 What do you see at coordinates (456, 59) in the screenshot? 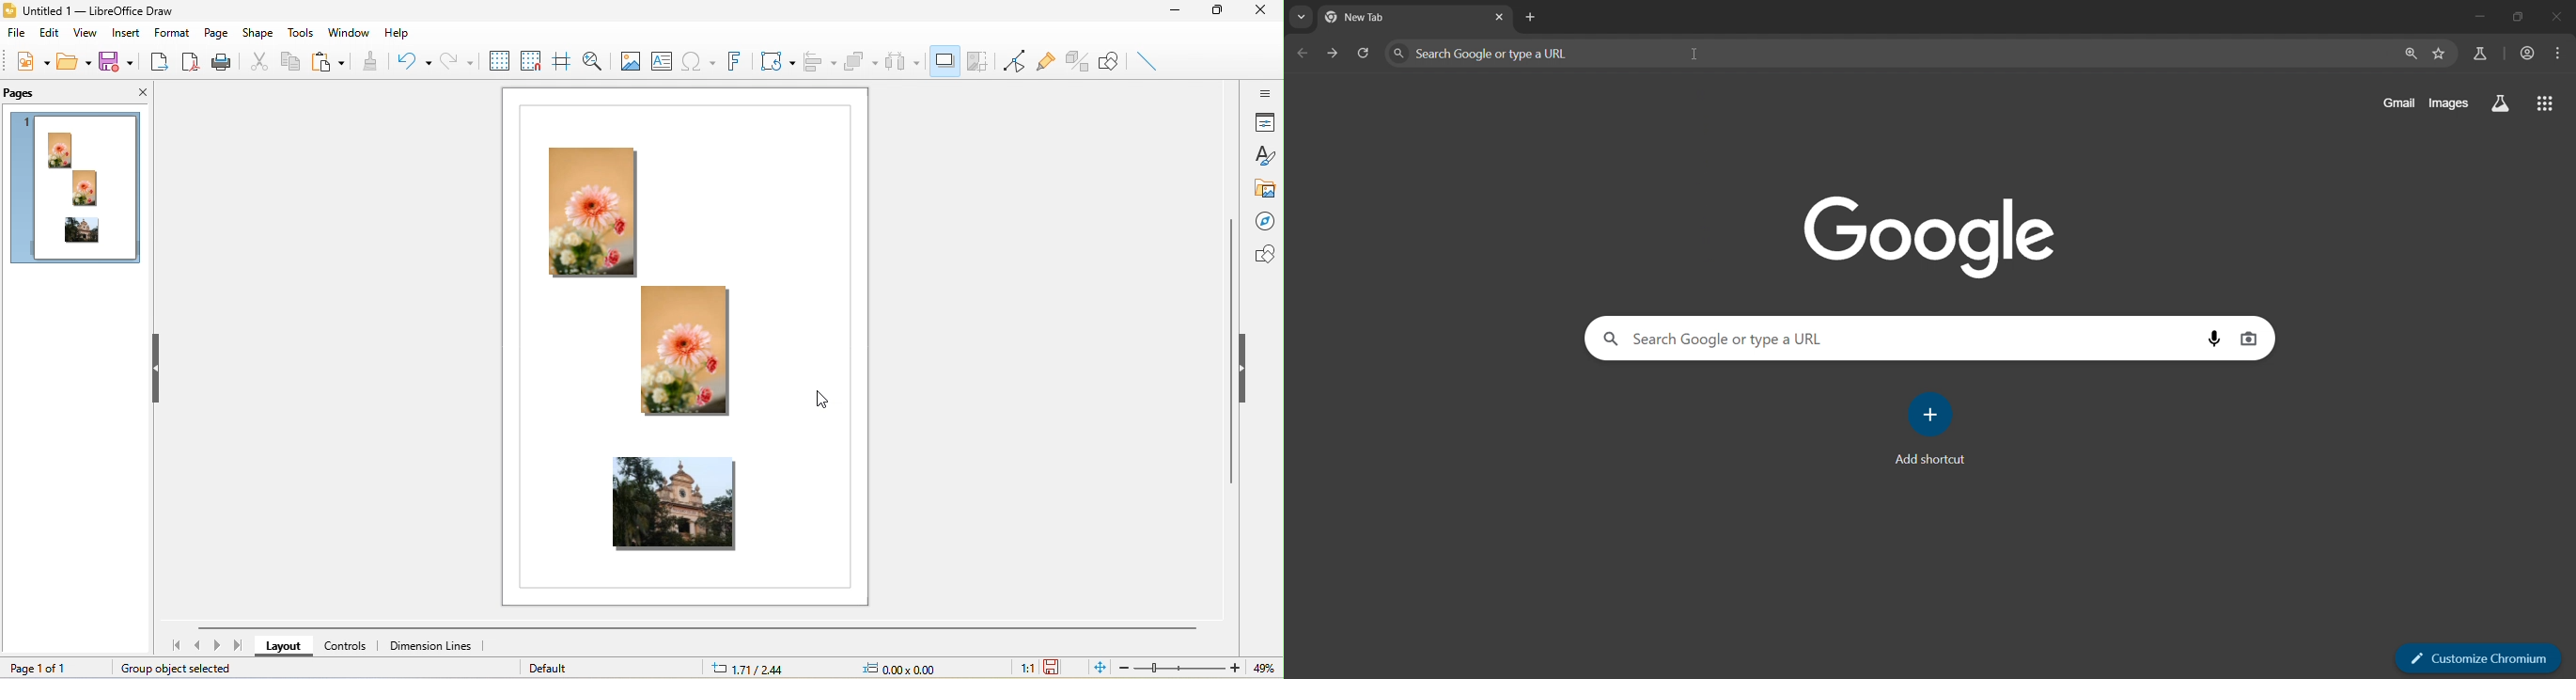
I see `redo` at bounding box center [456, 59].